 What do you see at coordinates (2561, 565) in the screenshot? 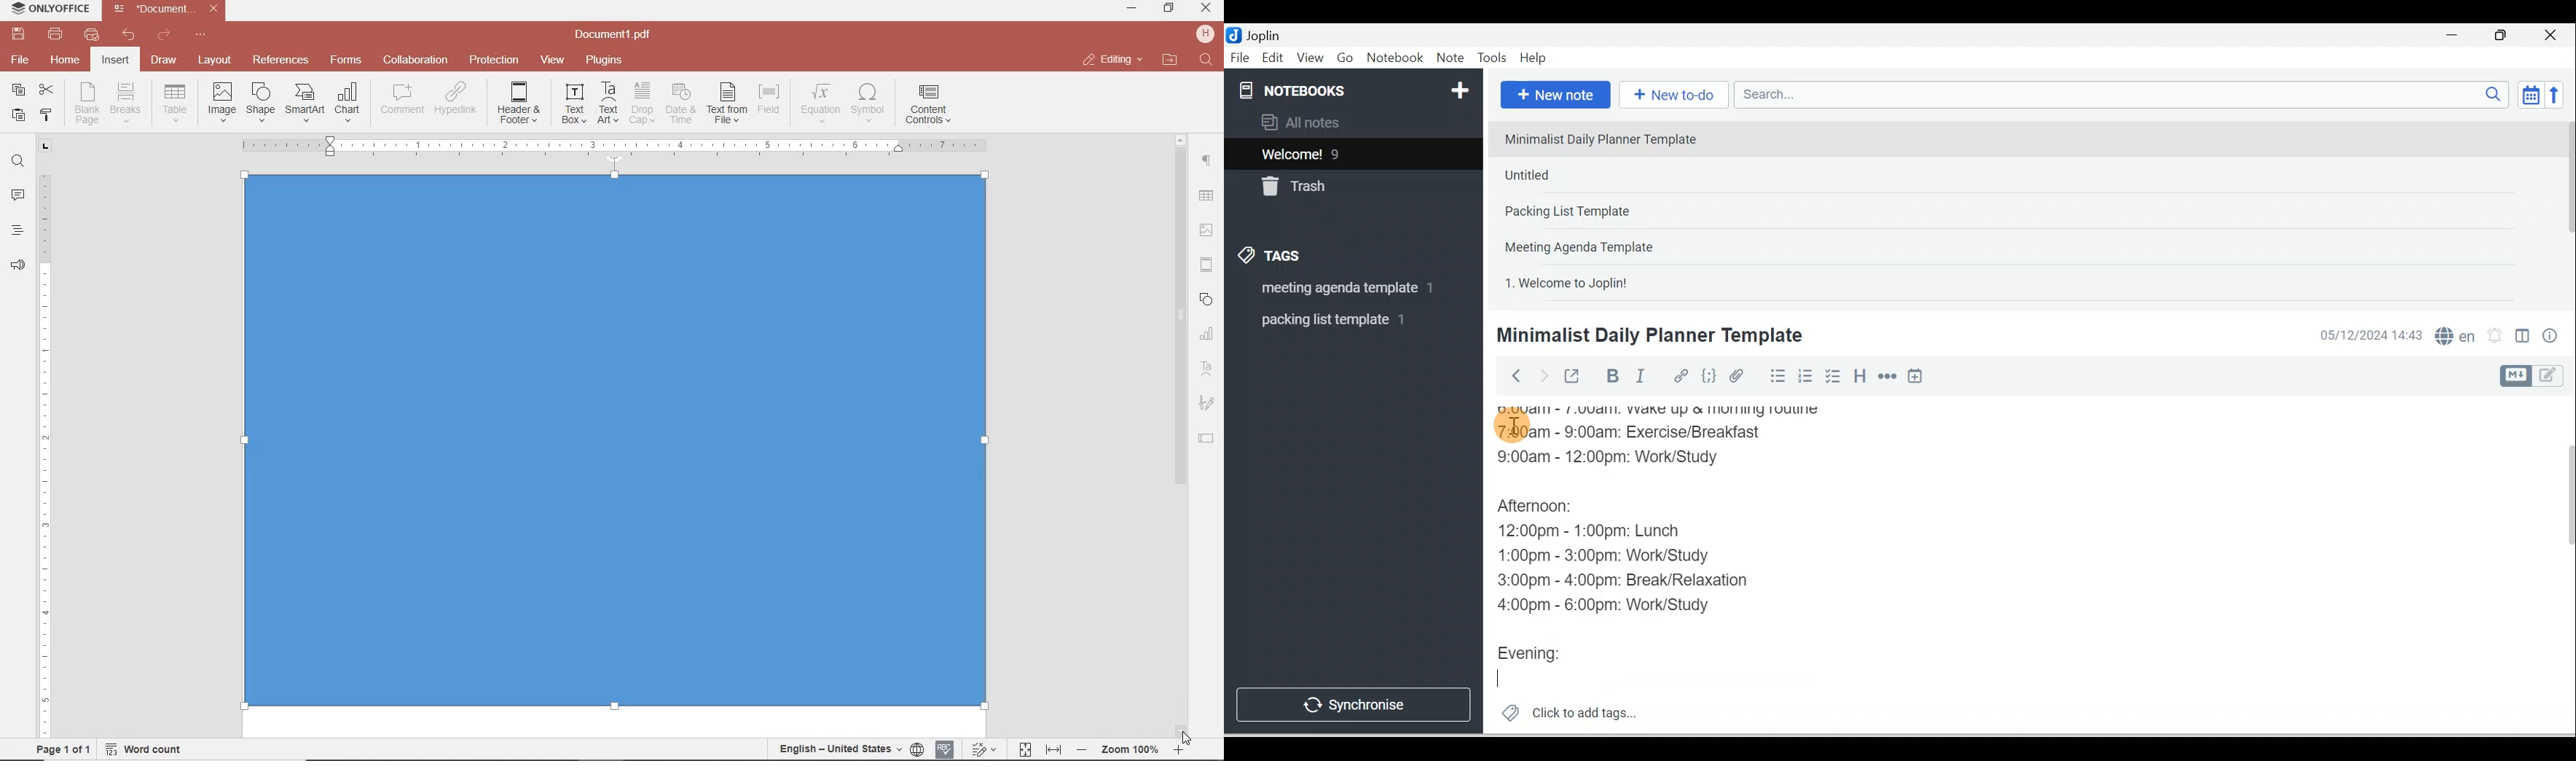
I see `Scroll bar` at bounding box center [2561, 565].